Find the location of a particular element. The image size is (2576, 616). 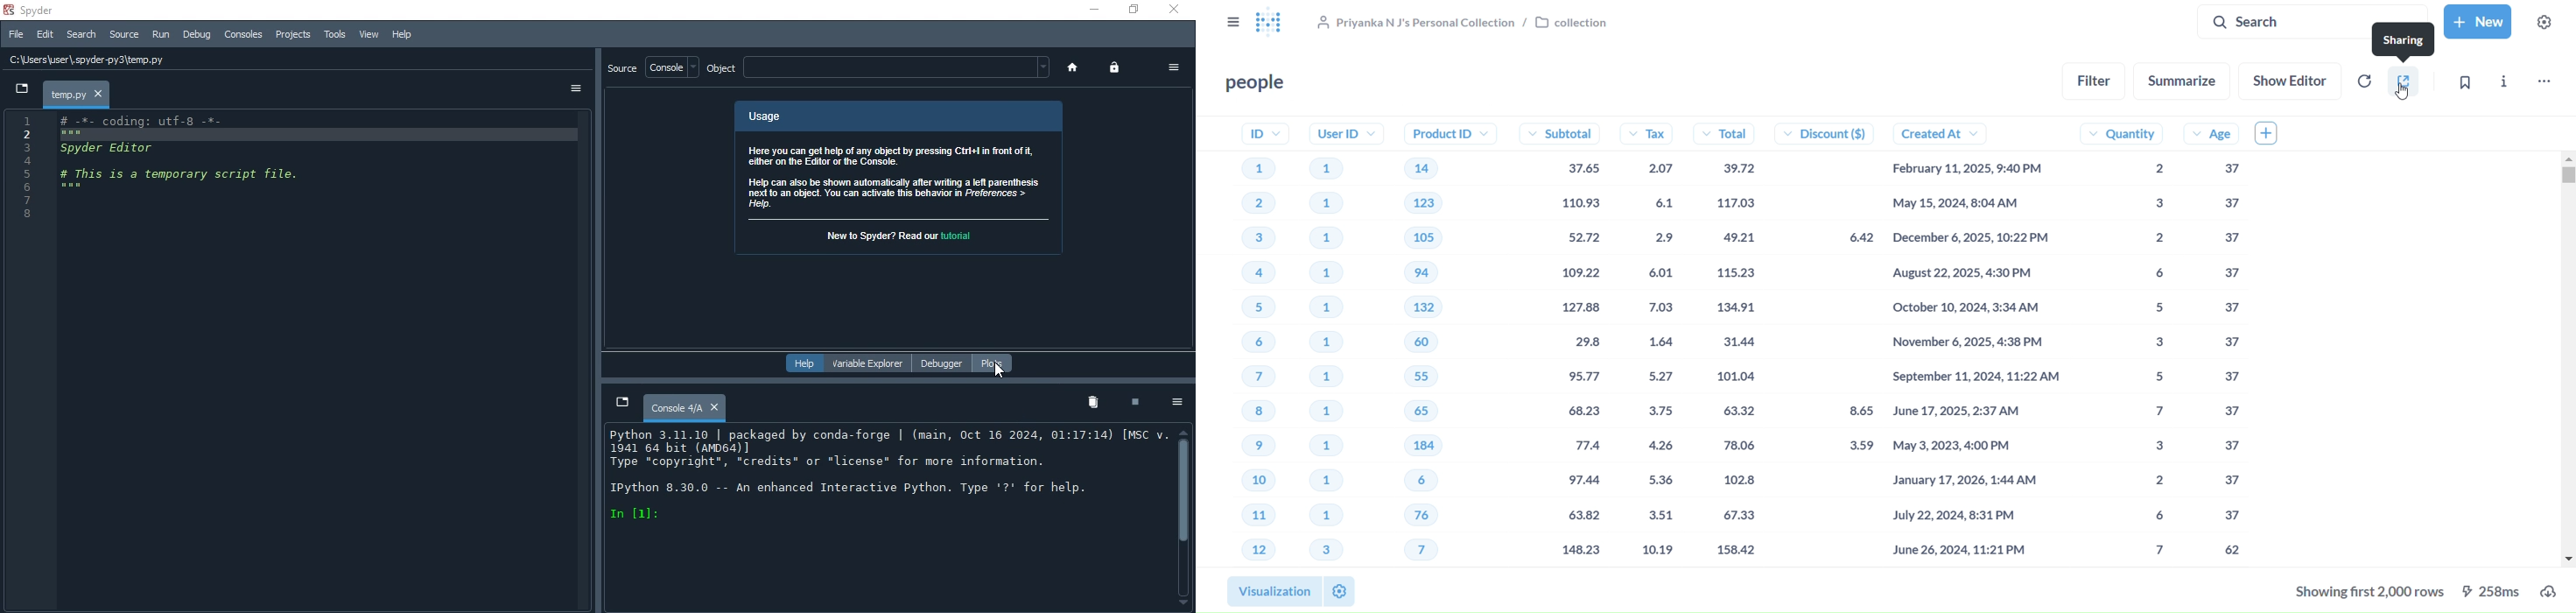

console is located at coordinates (671, 68).